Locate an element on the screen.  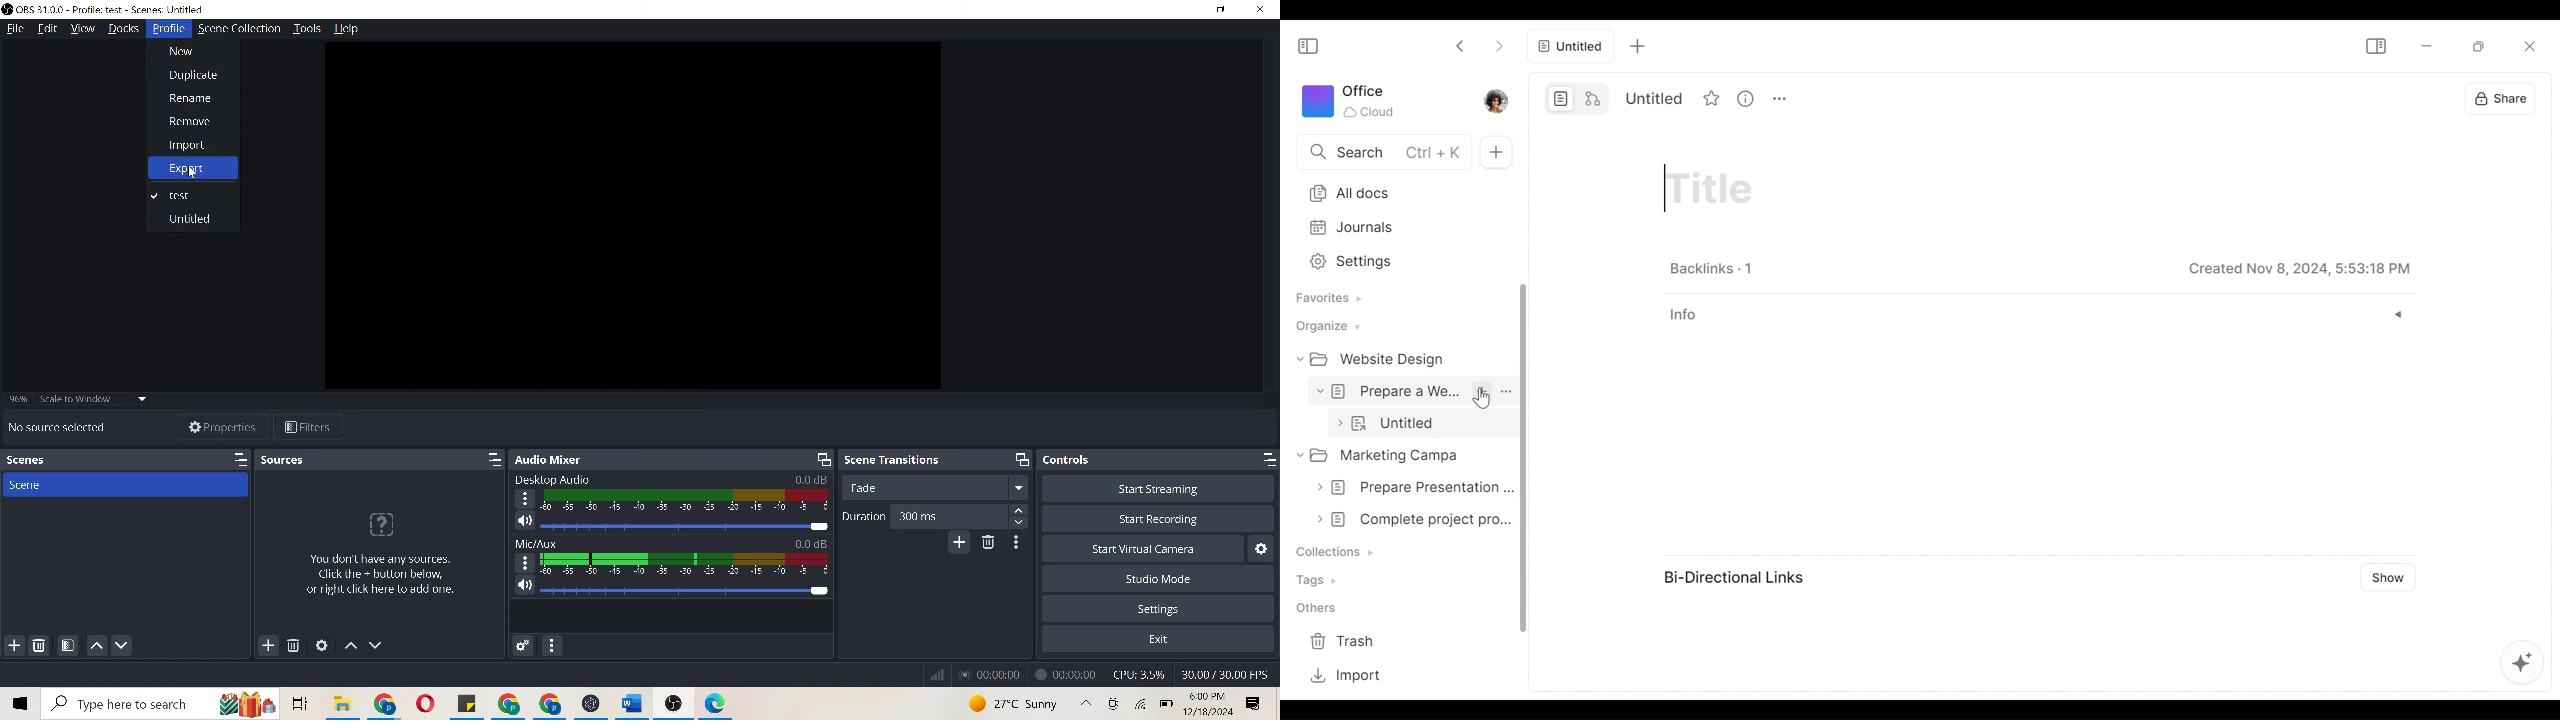
maximize is located at coordinates (237, 459).